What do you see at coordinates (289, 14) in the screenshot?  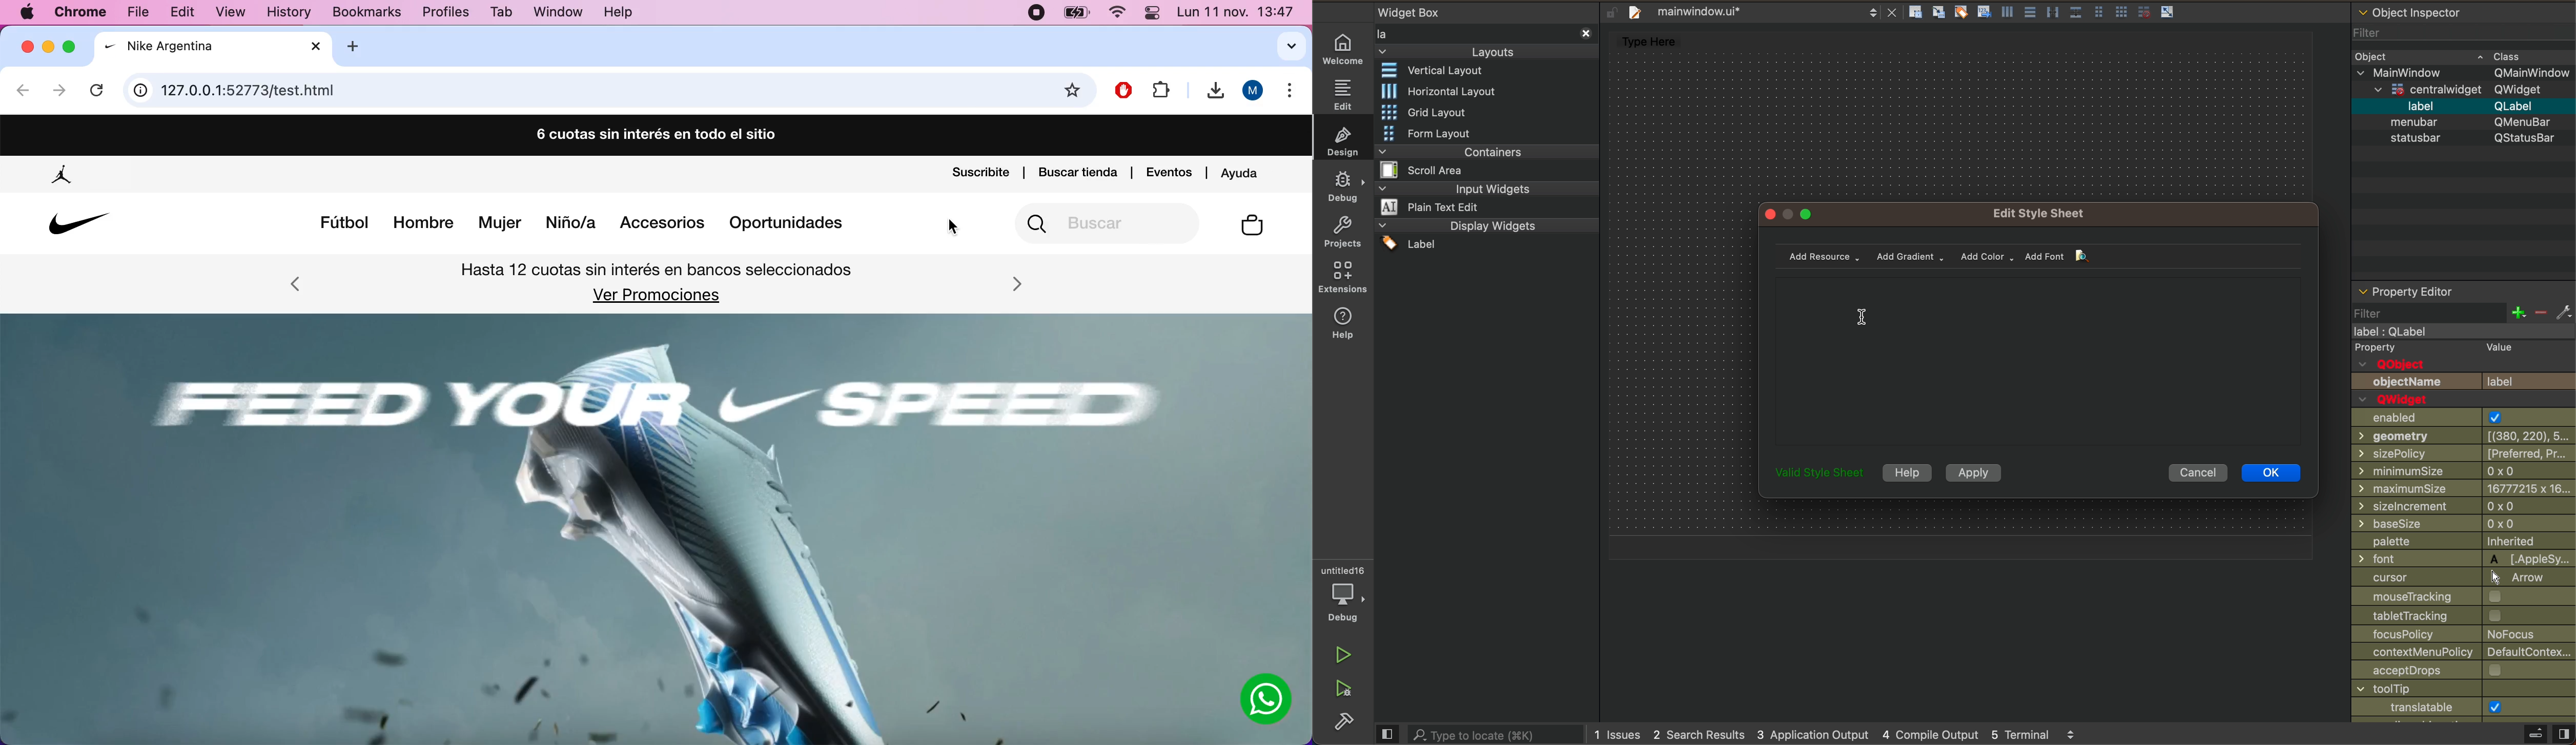 I see `History` at bounding box center [289, 14].